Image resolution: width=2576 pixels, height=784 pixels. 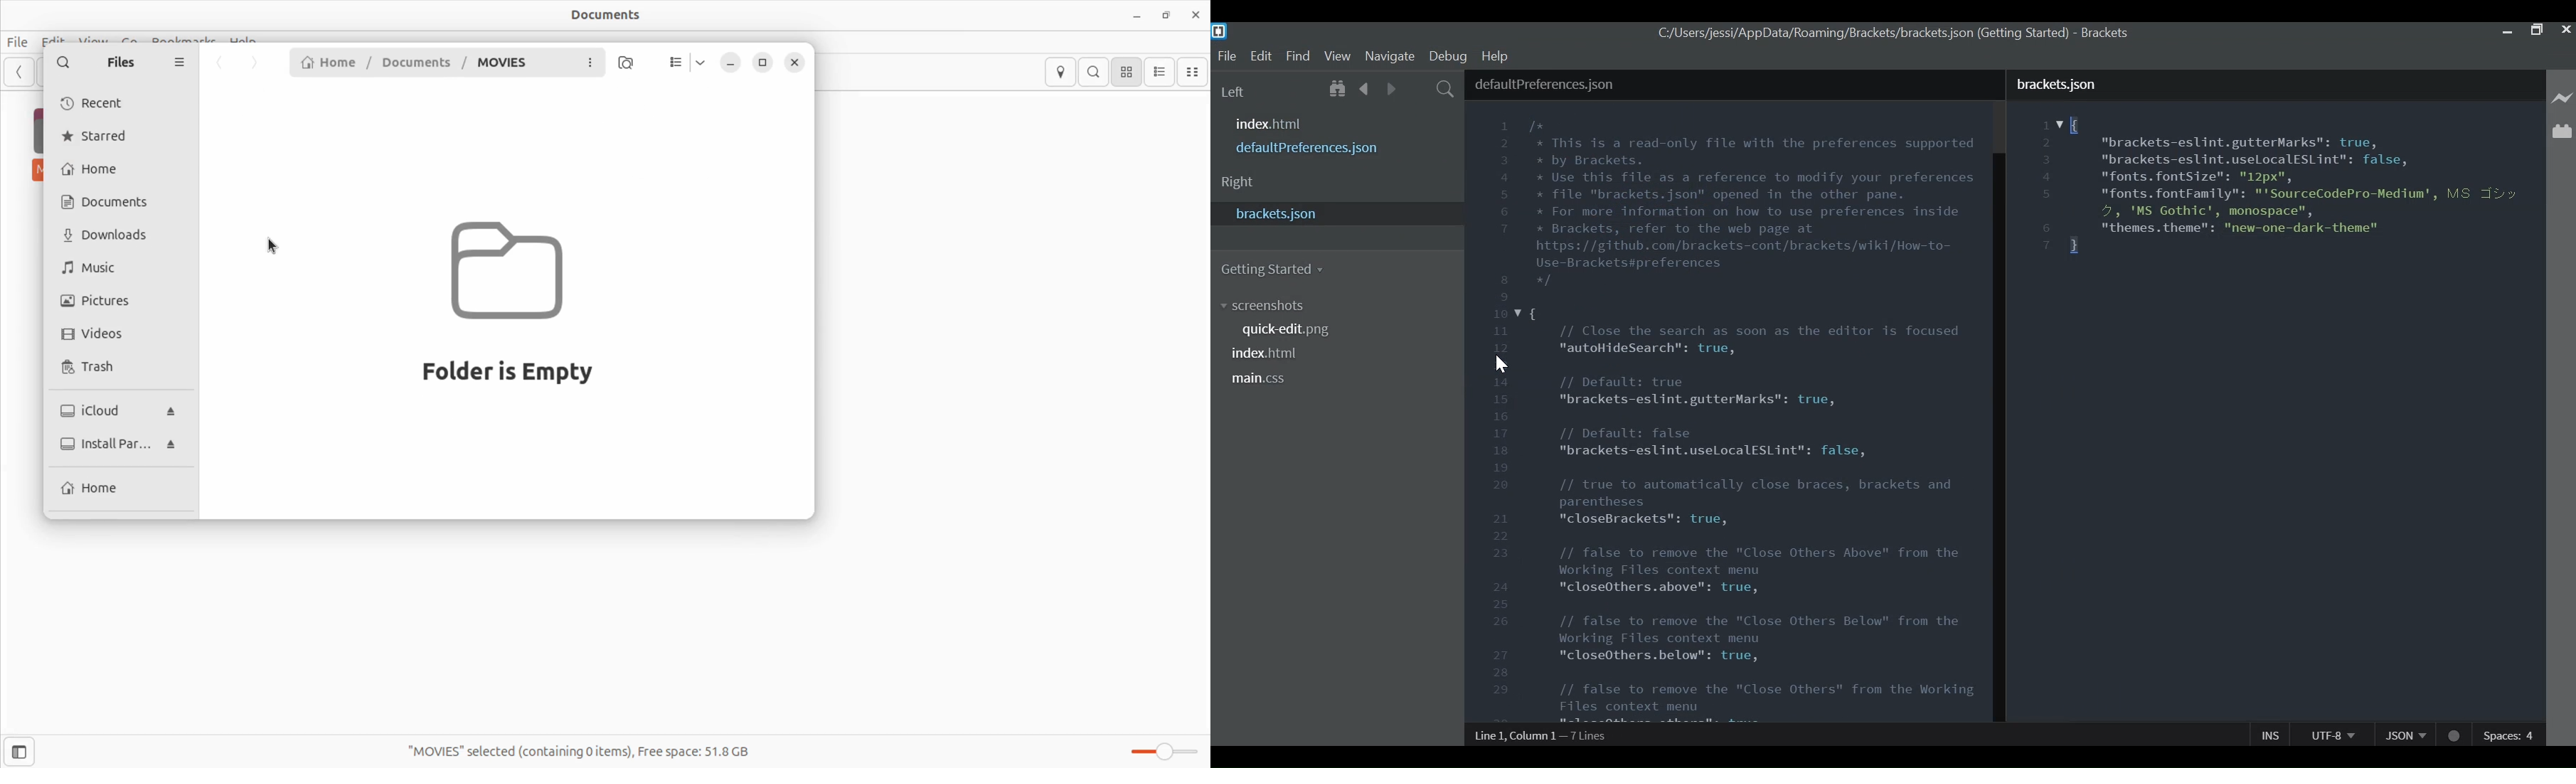 What do you see at coordinates (1363, 89) in the screenshot?
I see `Navigate backward` at bounding box center [1363, 89].